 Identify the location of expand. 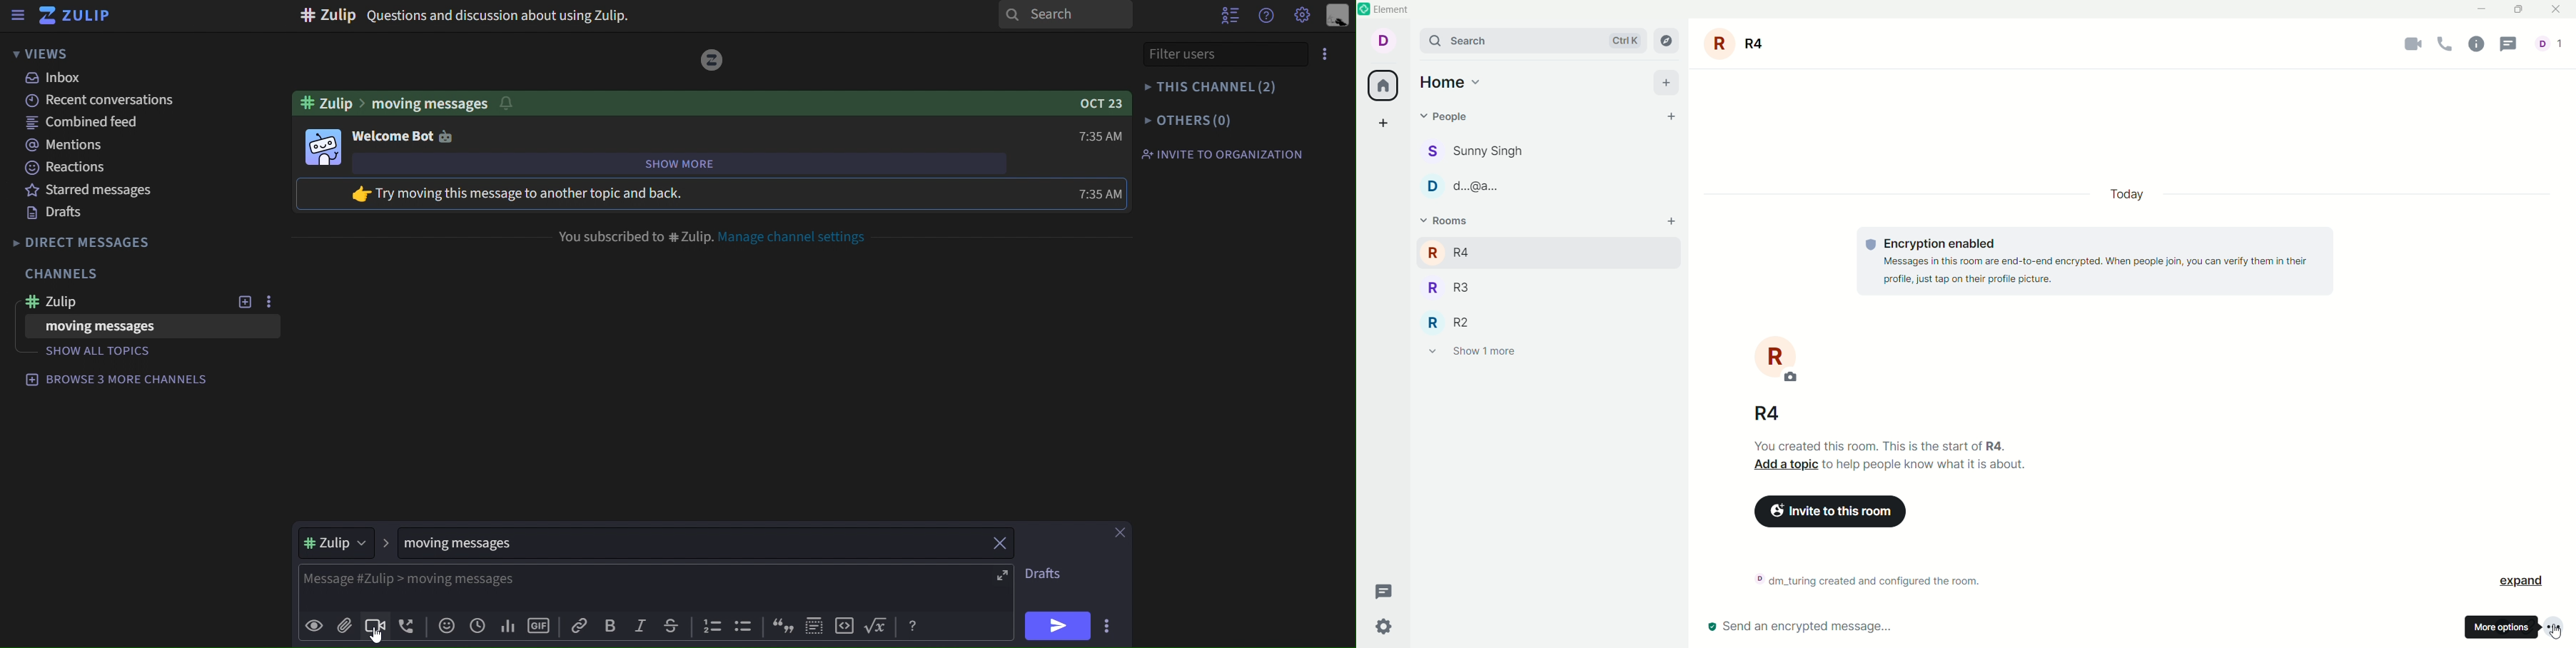
(2527, 579).